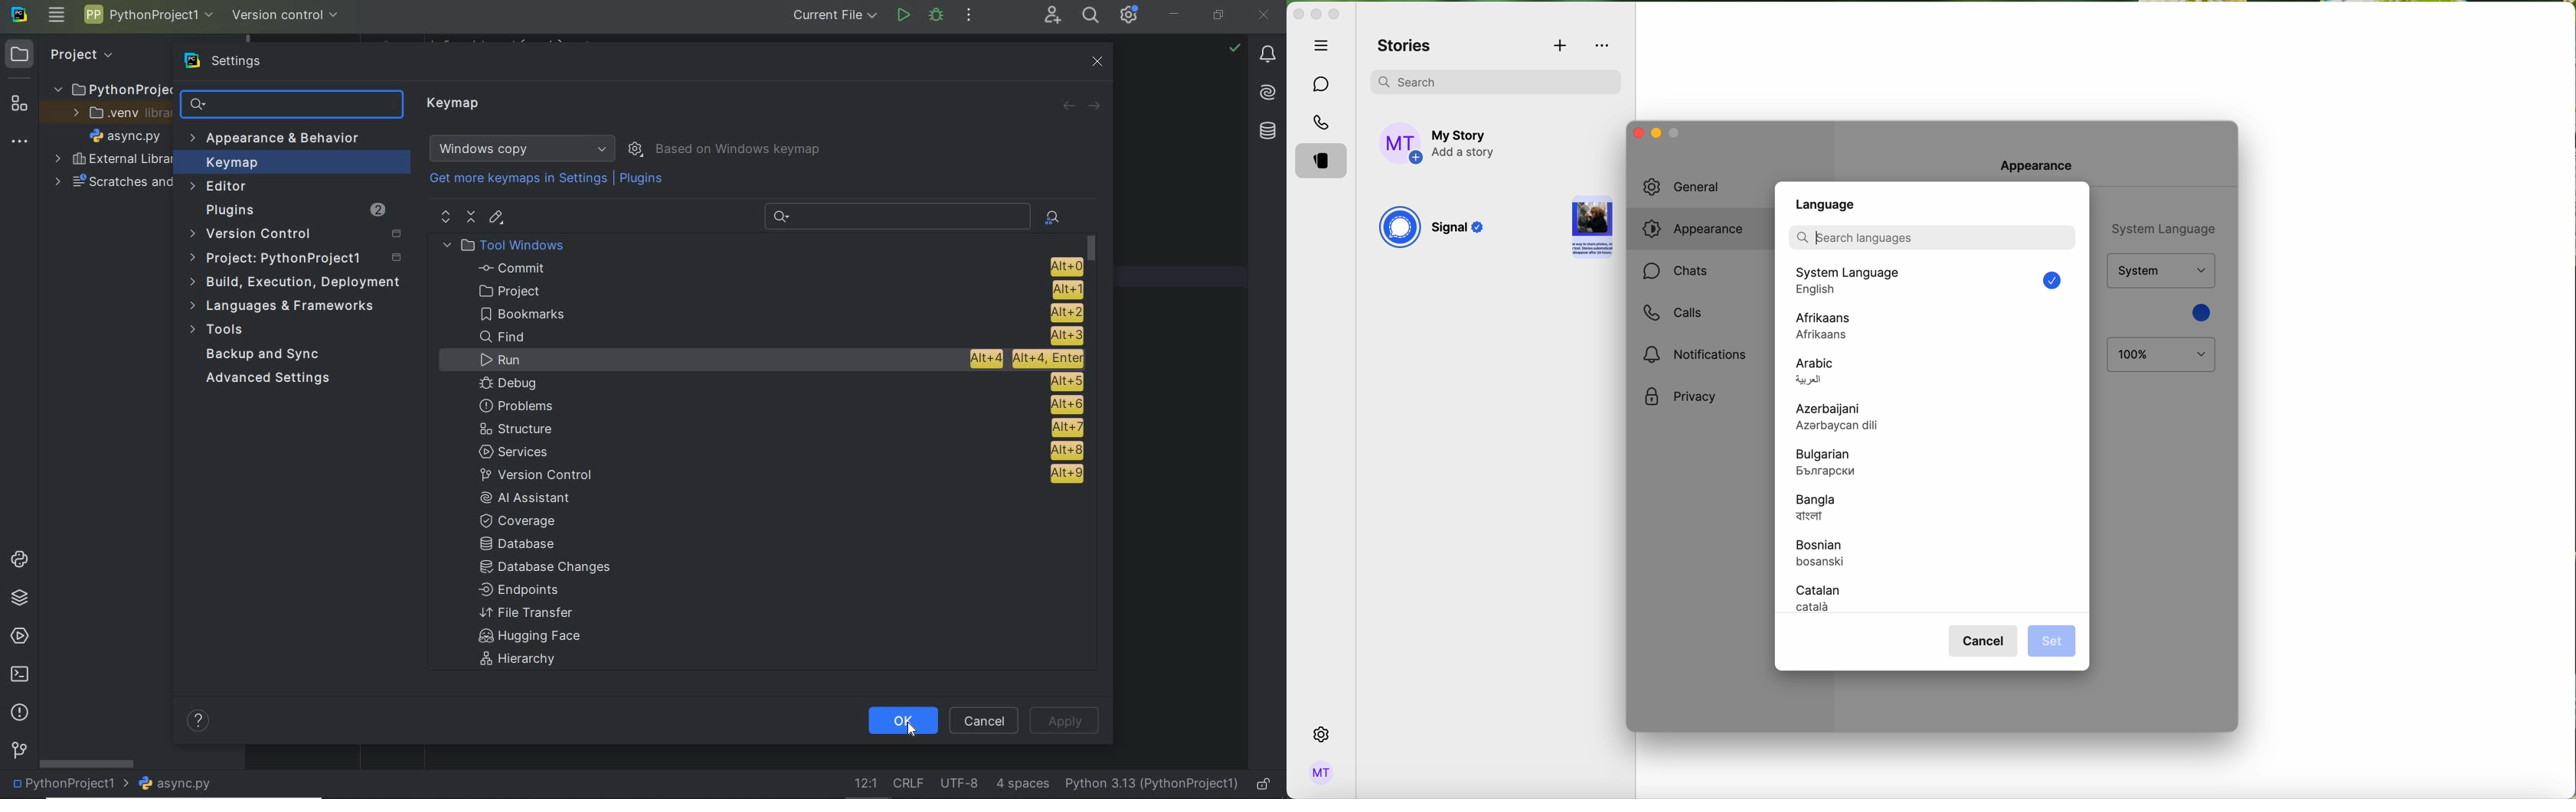  What do you see at coordinates (1324, 45) in the screenshot?
I see `hide tabs` at bounding box center [1324, 45].